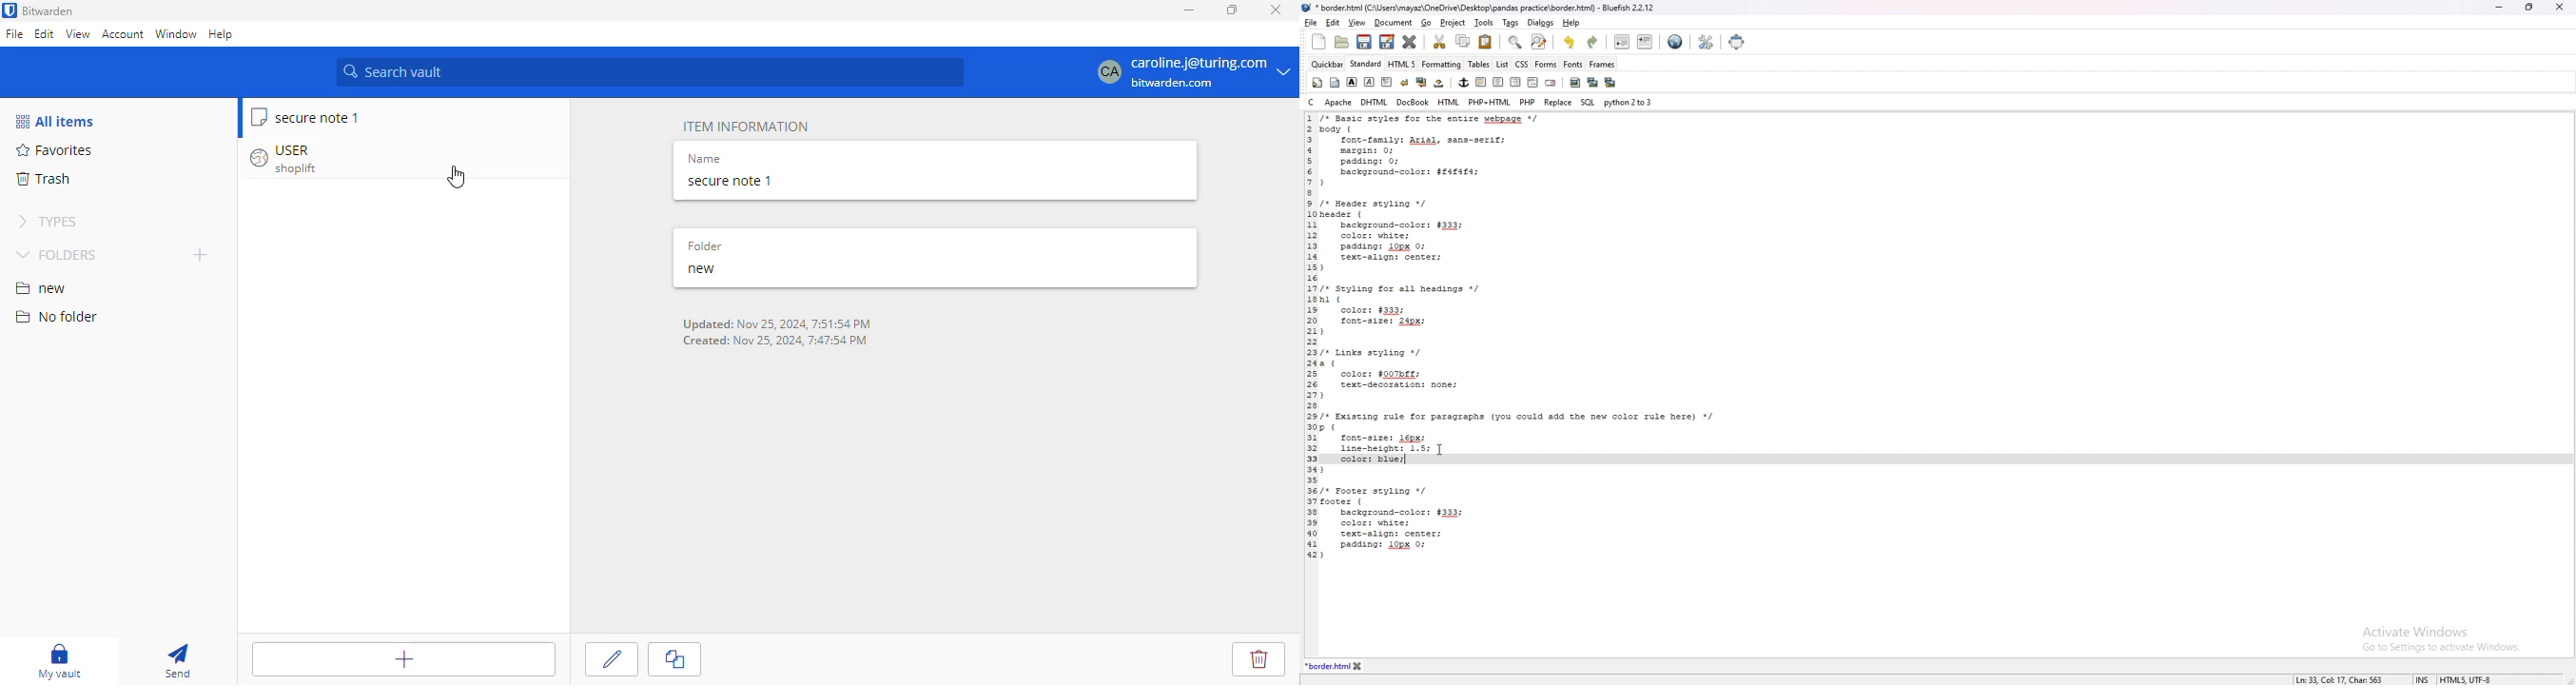 The image size is (2576, 700). I want to click on list, so click(1504, 65).